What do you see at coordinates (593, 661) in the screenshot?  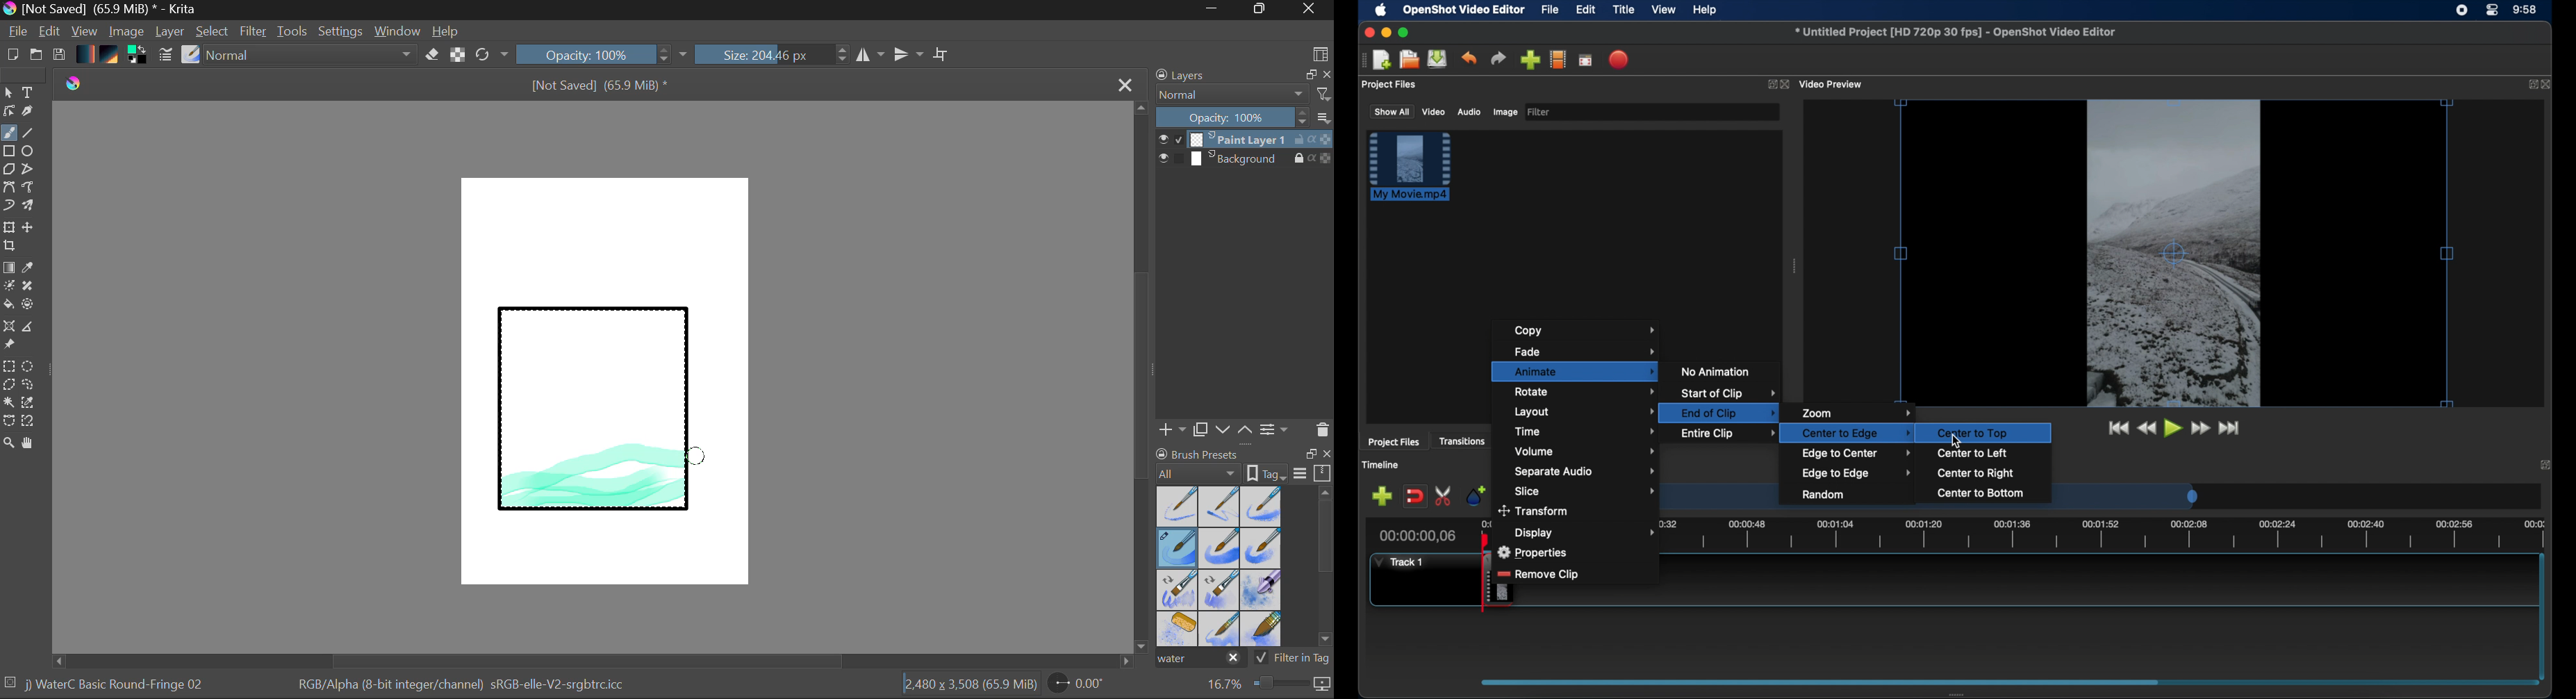 I see `Scroll Bar` at bounding box center [593, 661].